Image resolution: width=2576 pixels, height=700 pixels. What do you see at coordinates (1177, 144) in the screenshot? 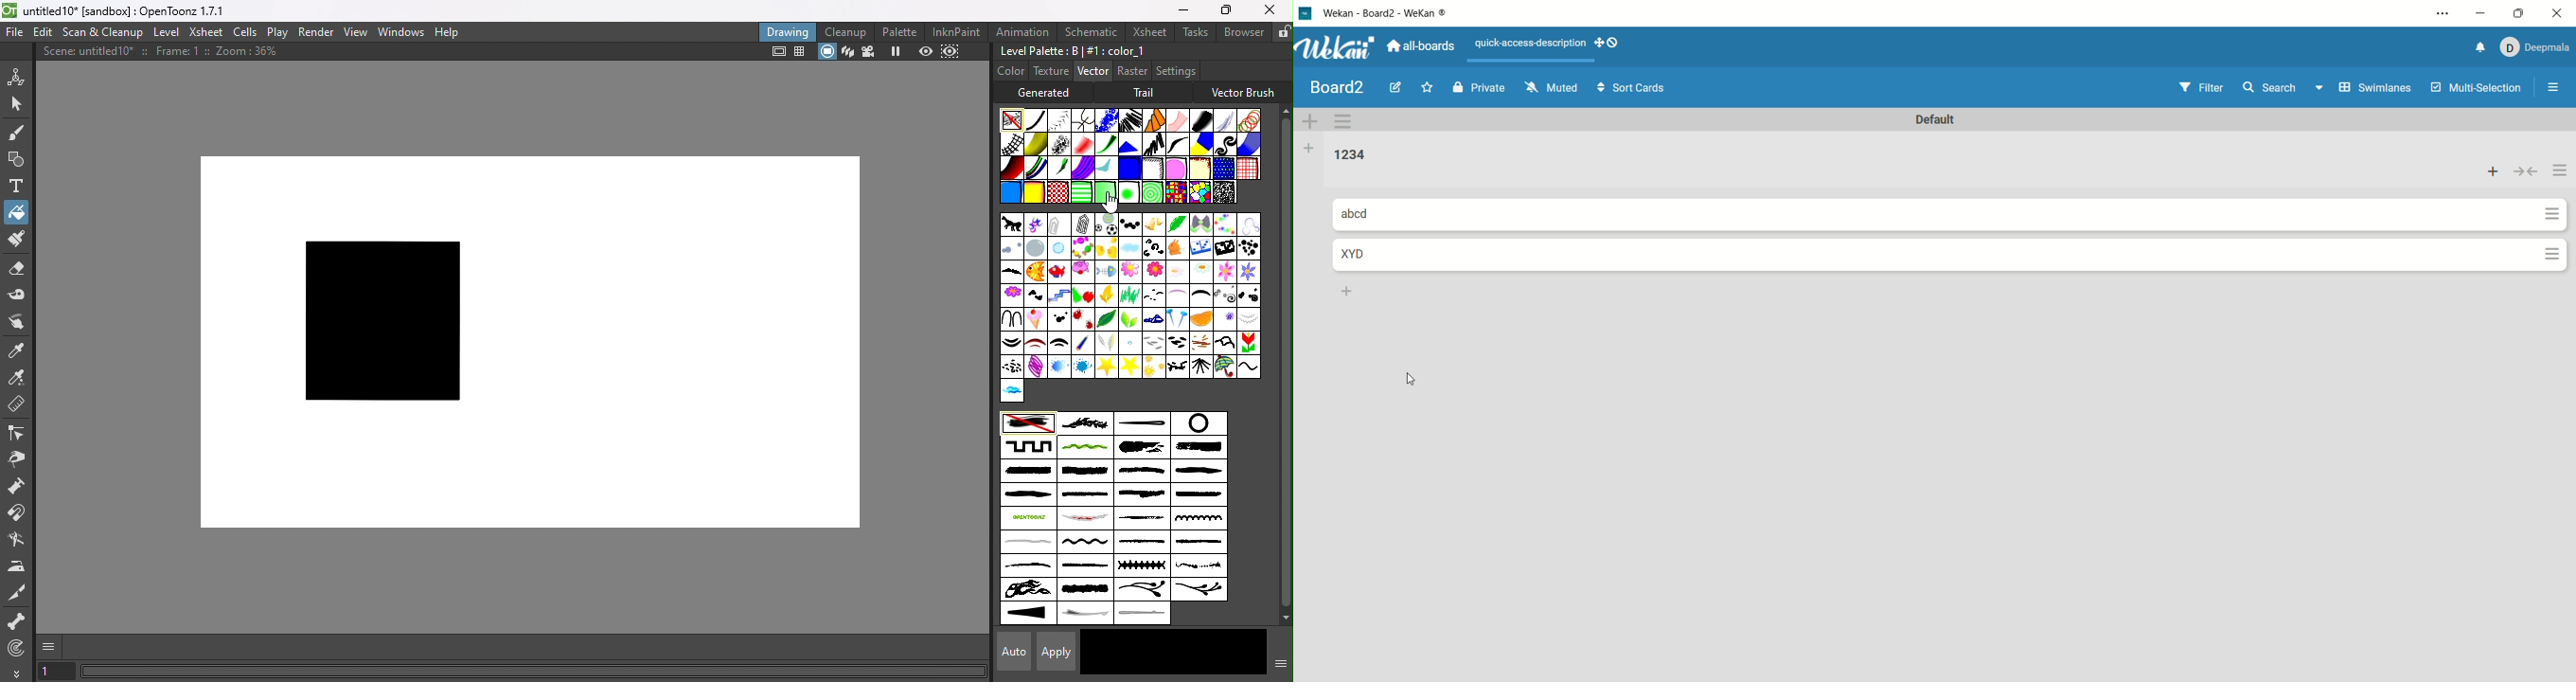
I see `Wave` at bounding box center [1177, 144].